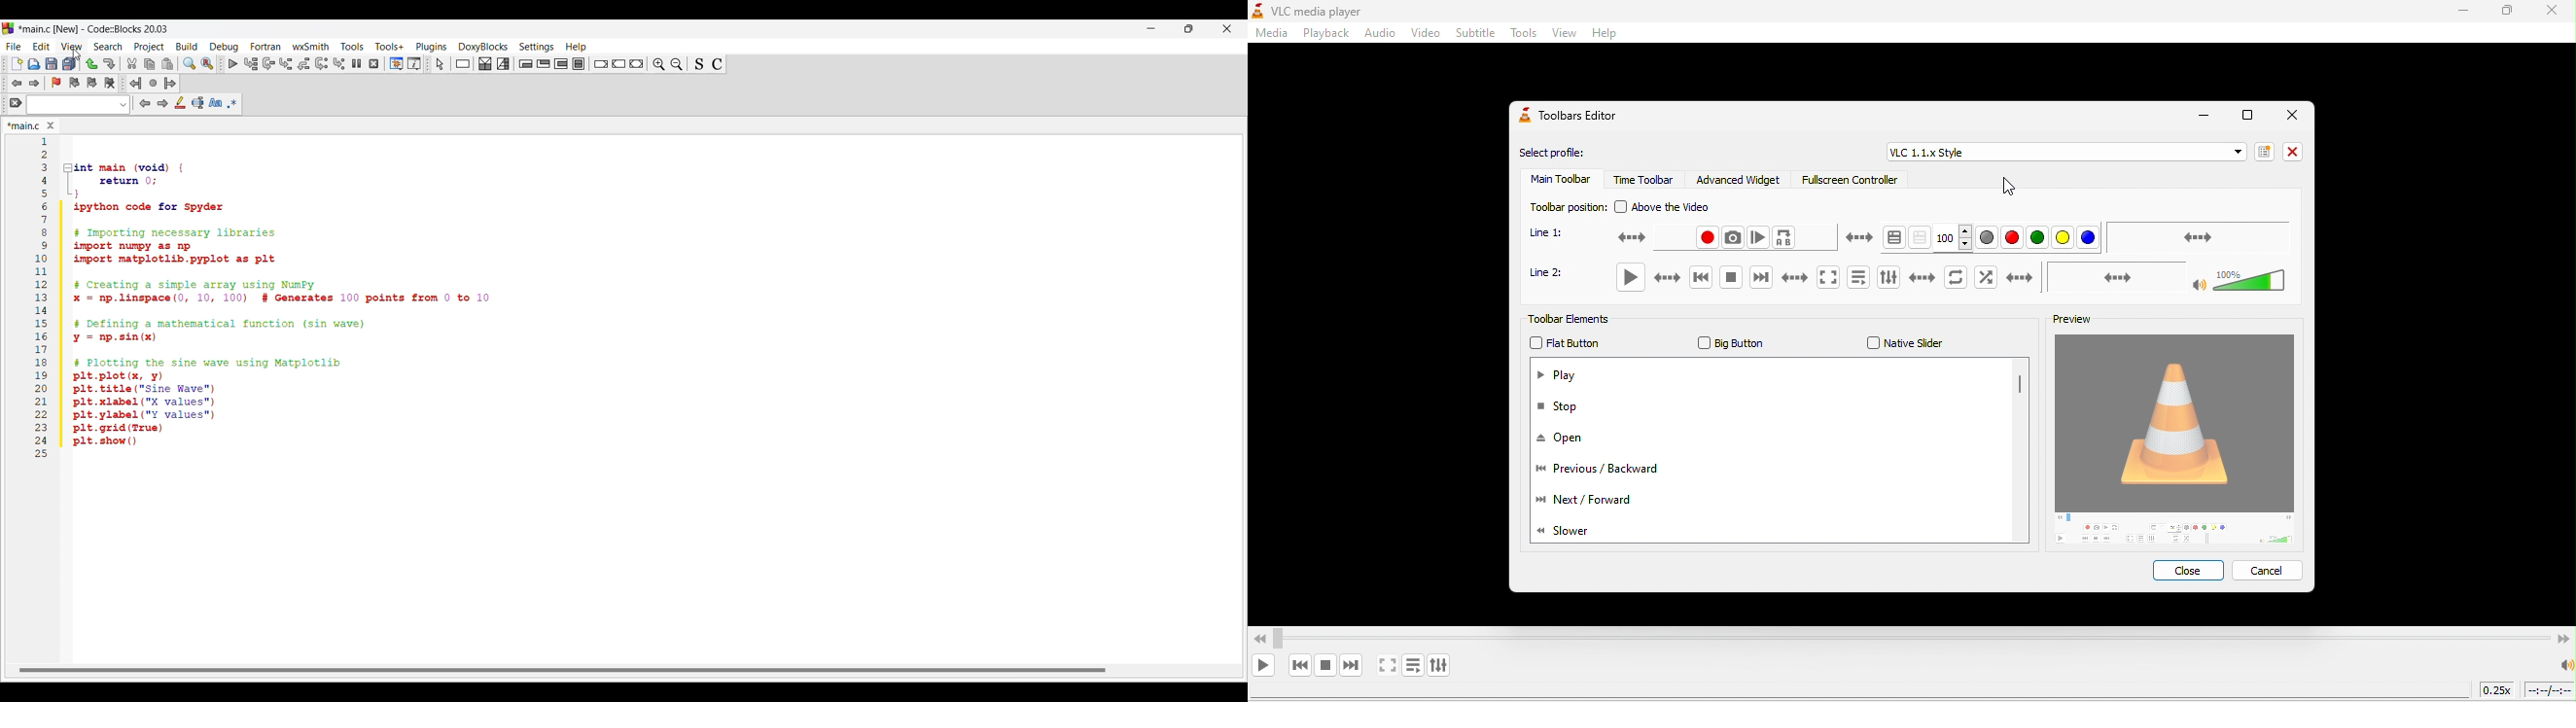  What do you see at coordinates (677, 64) in the screenshot?
I see `Zoom out` at bounding box center [677, 64].